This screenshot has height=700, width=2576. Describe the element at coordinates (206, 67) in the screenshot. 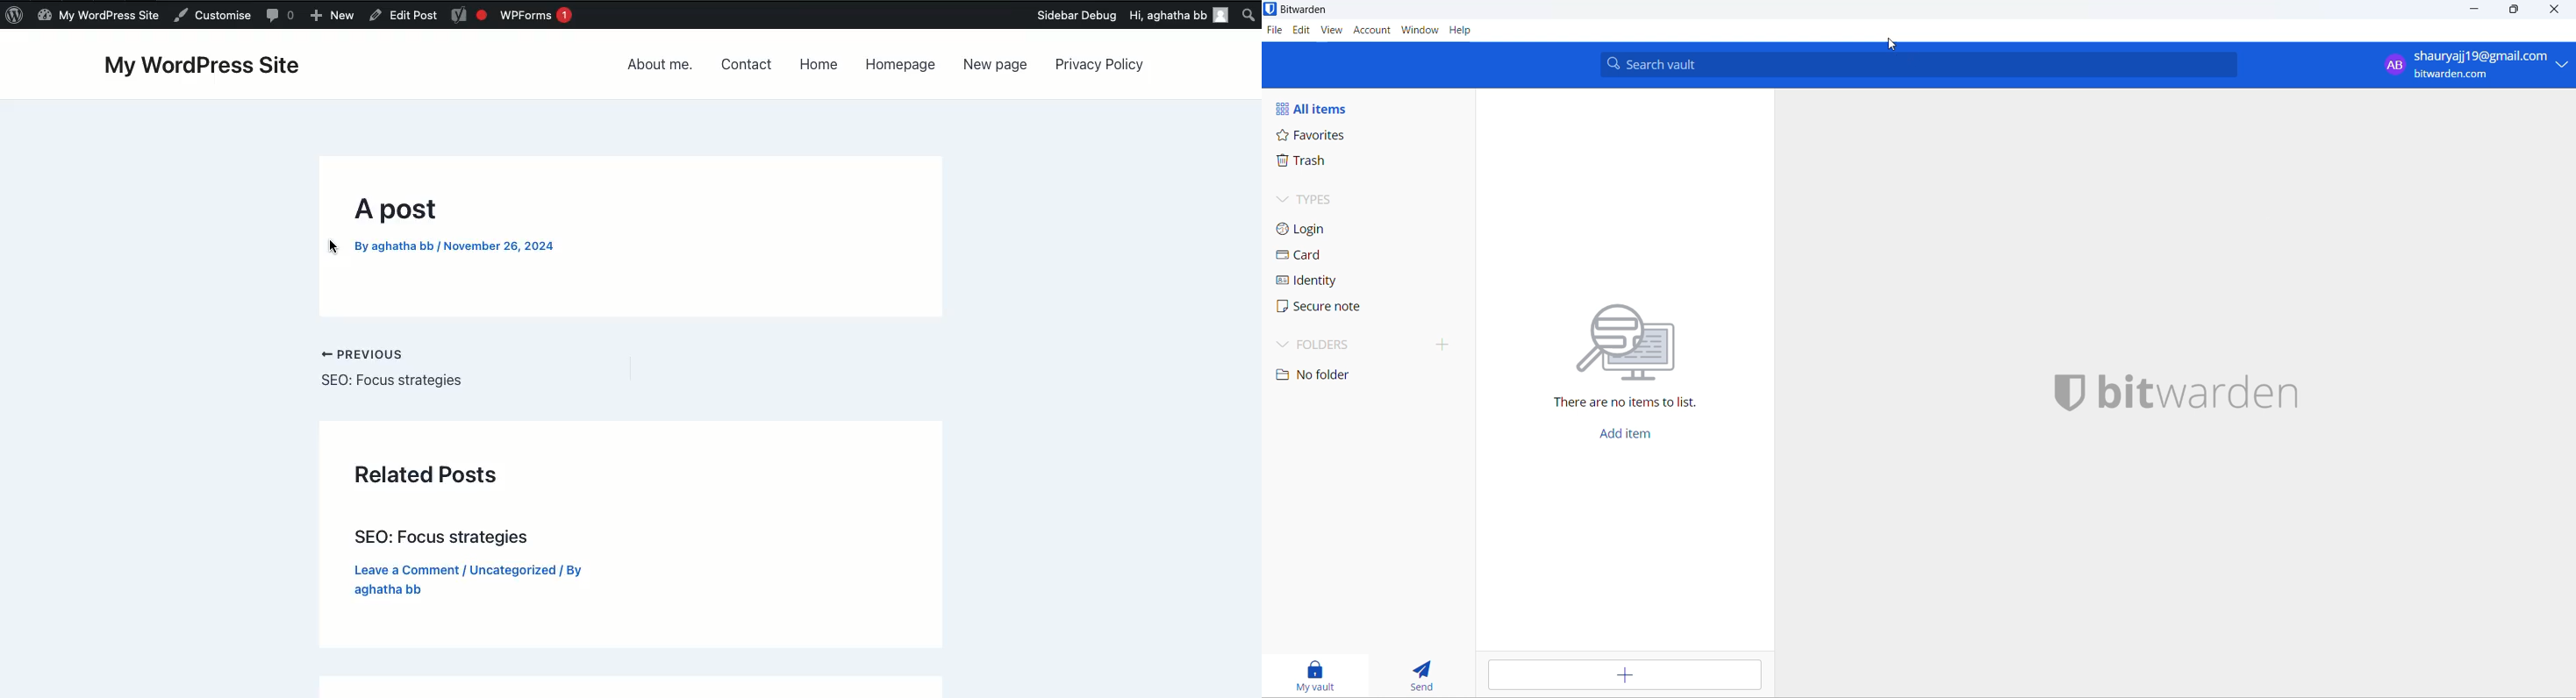

I see `My wordpress site` at that location.